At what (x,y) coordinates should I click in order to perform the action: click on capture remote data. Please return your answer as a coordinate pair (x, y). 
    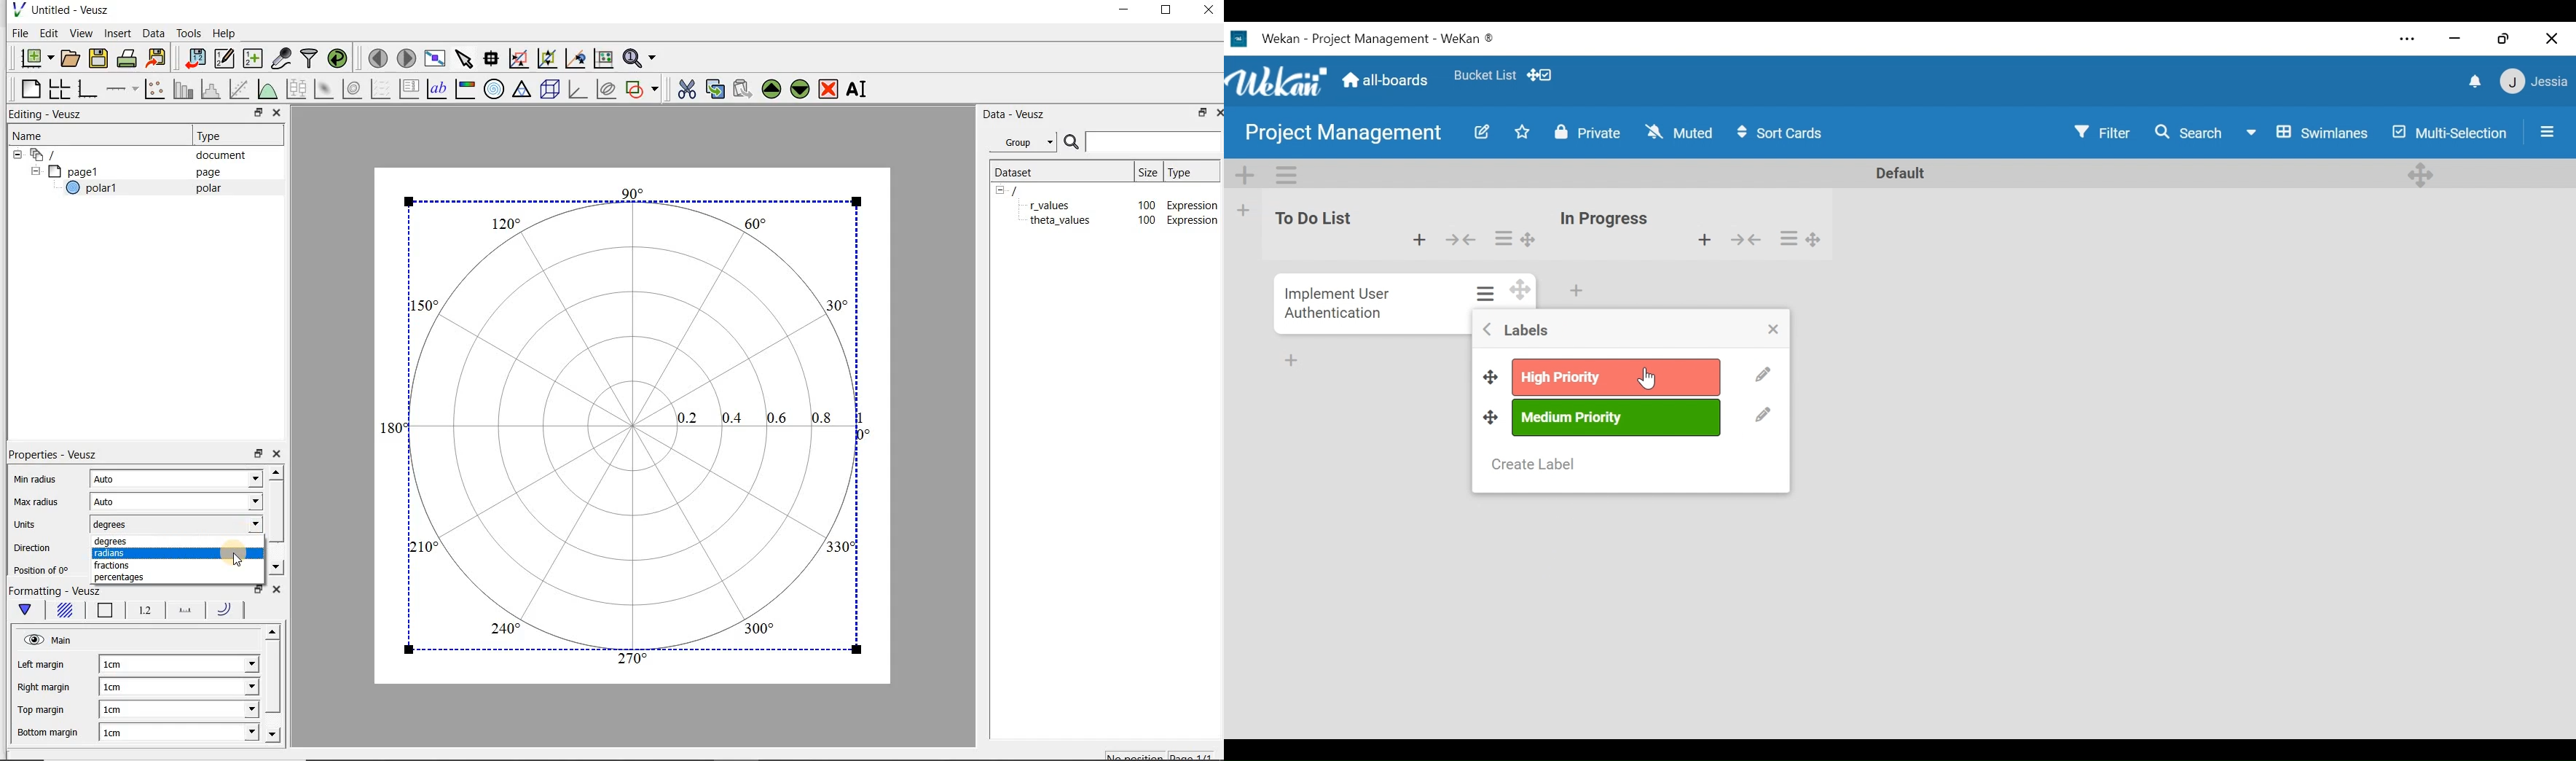
    Looking at the image, I should click on (282, 61).